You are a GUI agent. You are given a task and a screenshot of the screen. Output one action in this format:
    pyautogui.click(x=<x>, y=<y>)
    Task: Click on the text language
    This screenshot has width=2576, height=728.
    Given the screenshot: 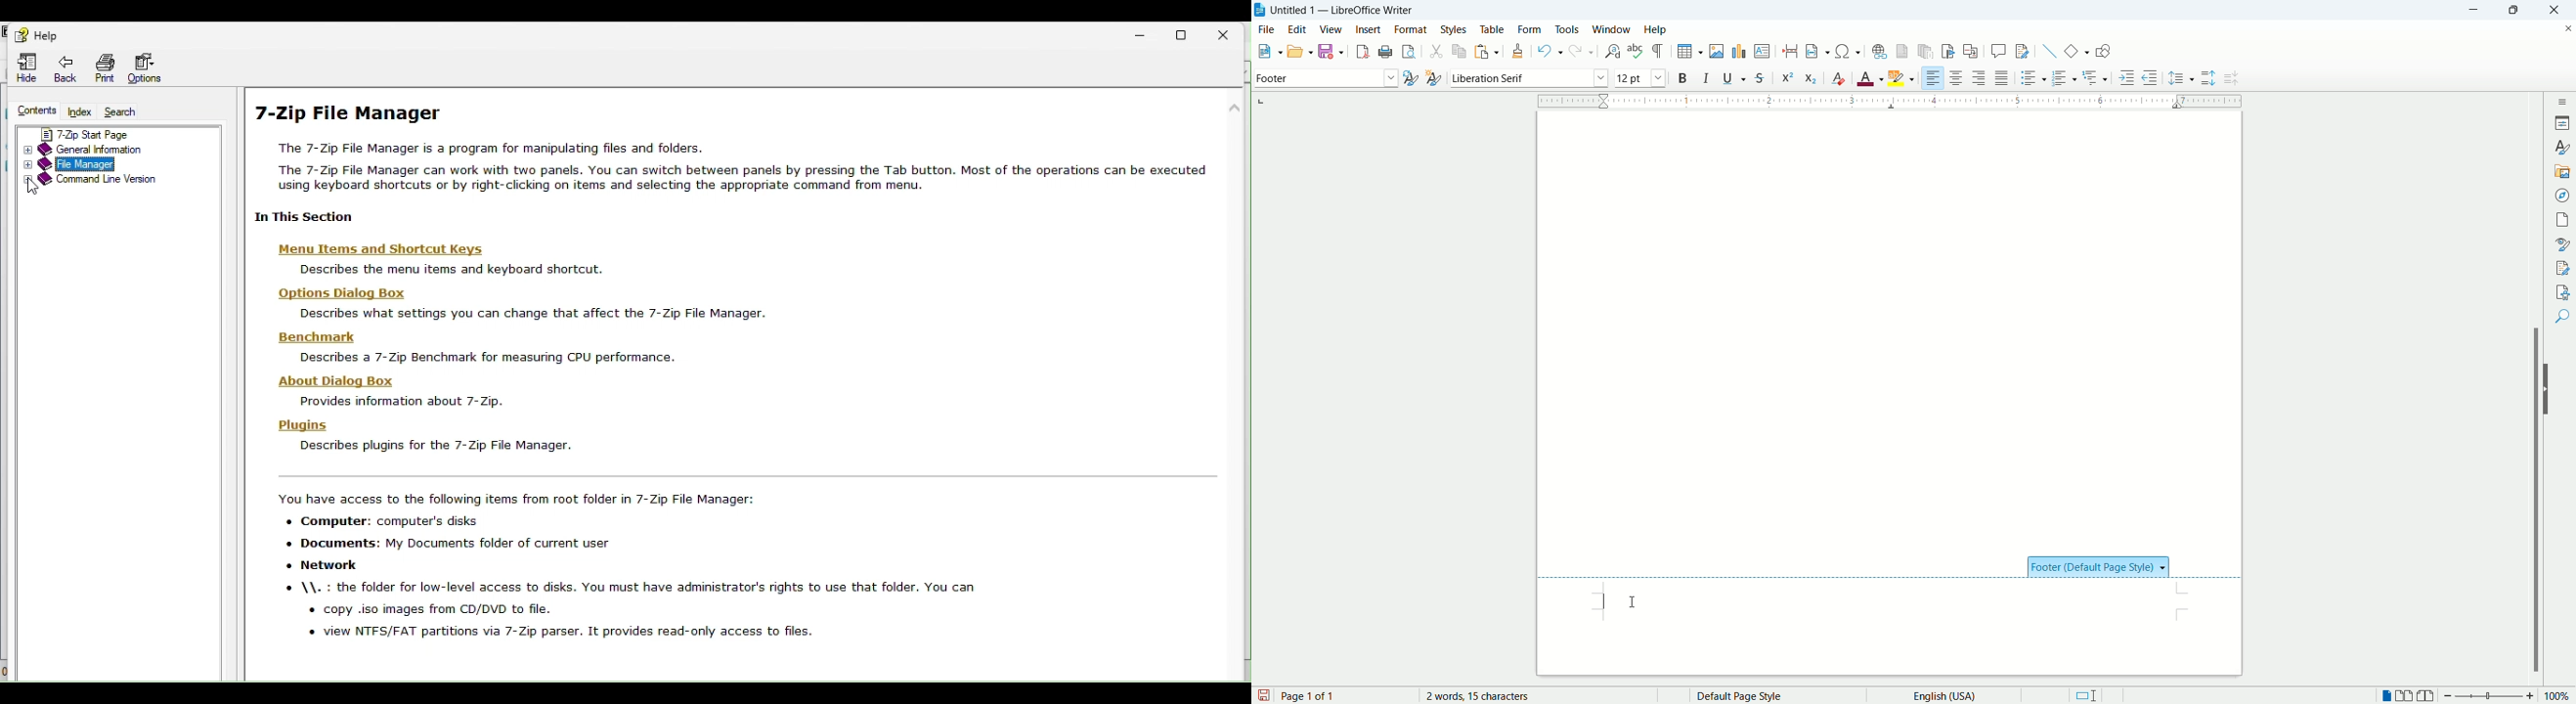 What is the action you would take?
    pyautogui.click(x=1940, y=695)
    